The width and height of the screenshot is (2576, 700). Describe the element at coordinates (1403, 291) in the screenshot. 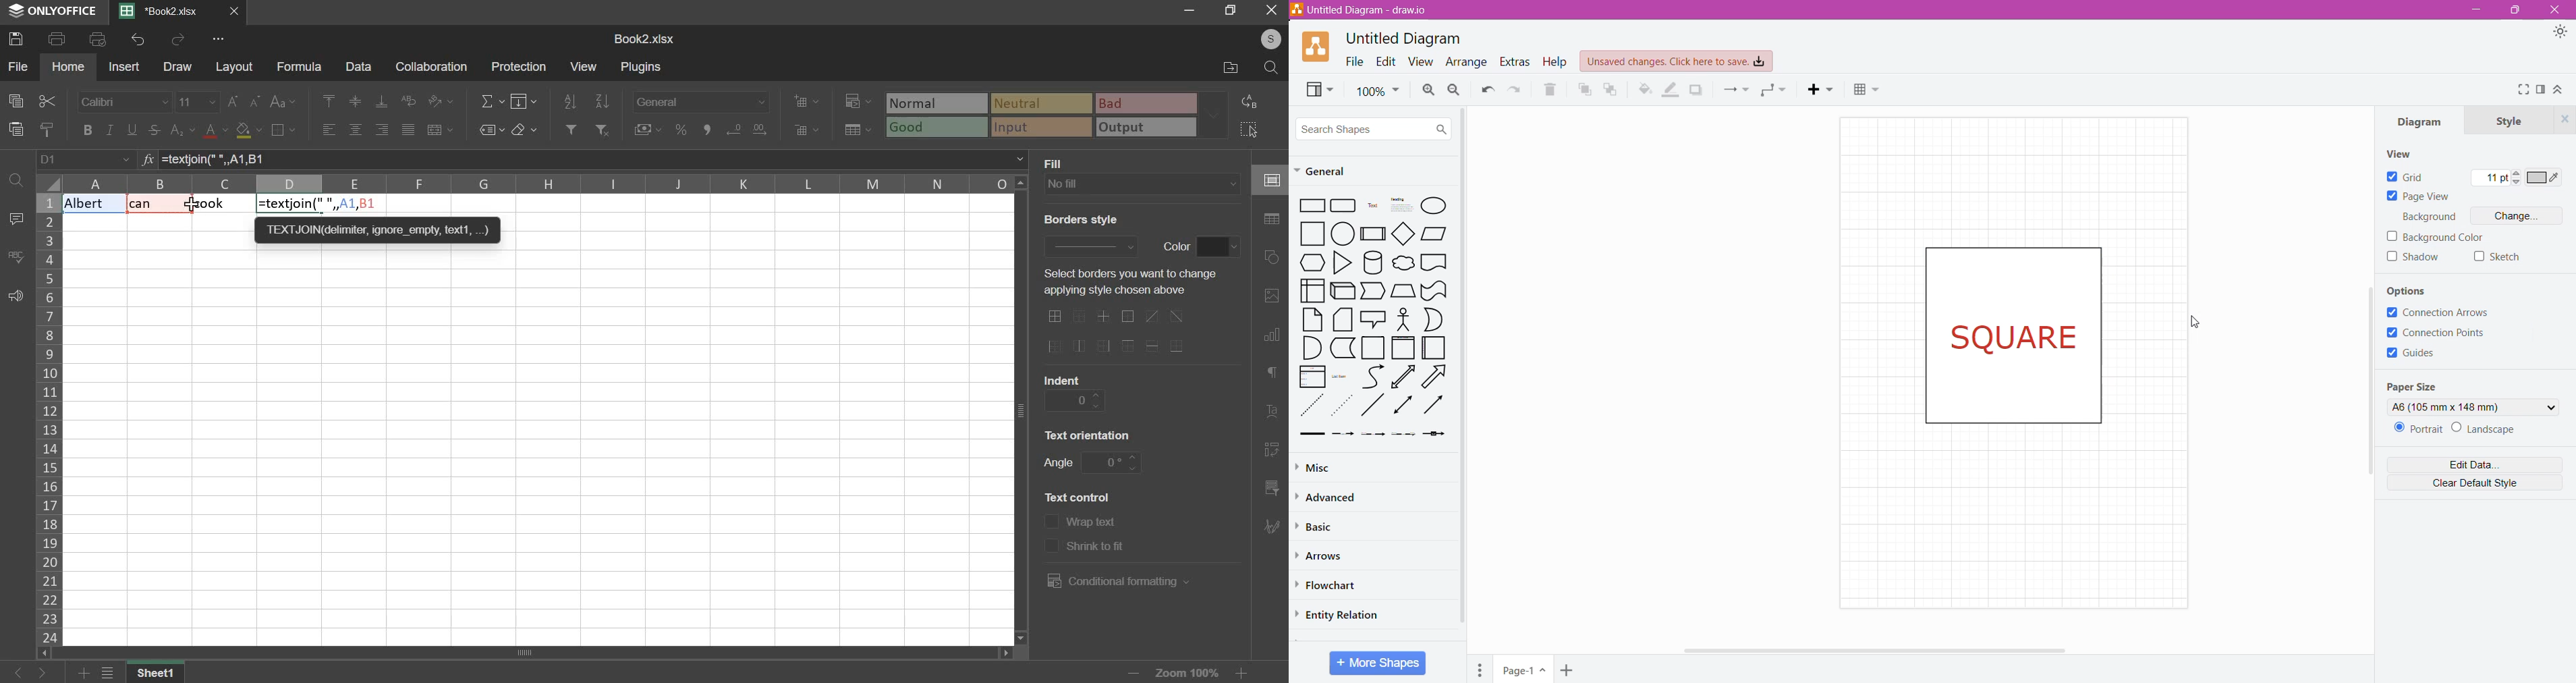

I see `Manual Input` at that location.